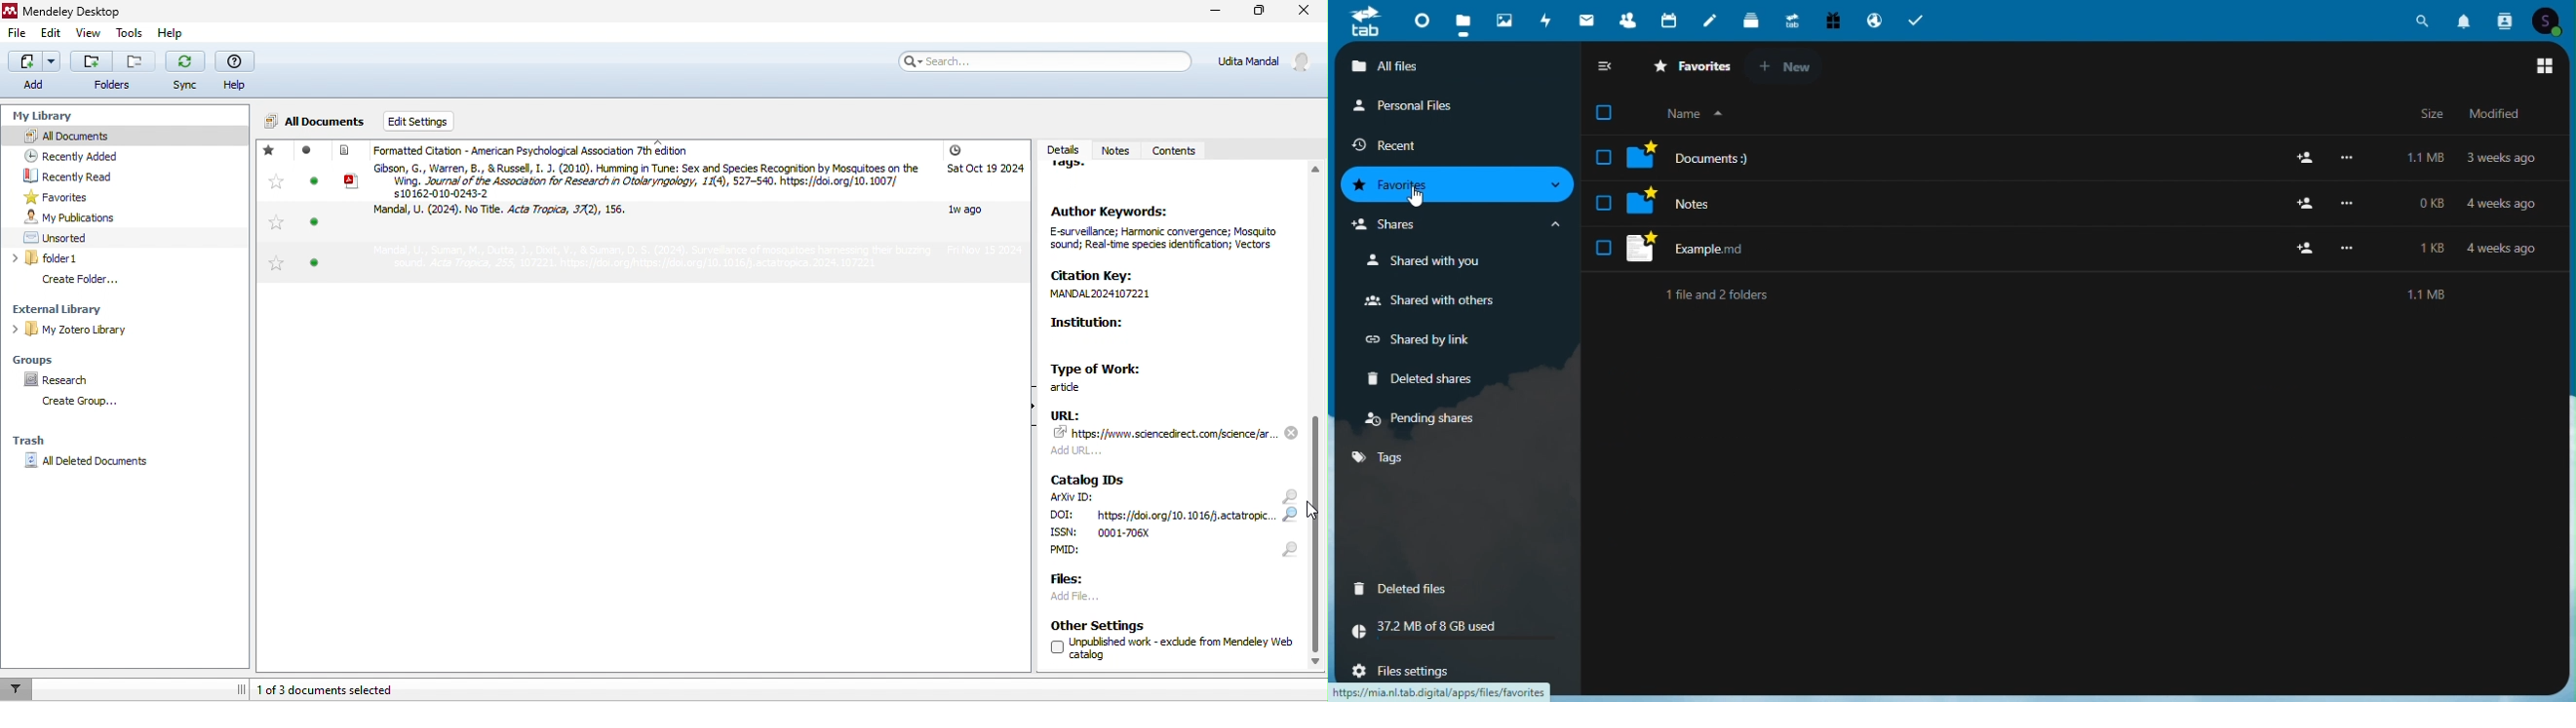 The image size is (2576, 728). What do you see at coordinates (1701, 114) in the screenshot?
I see `Organise by name` at bounding box center [1701, 114].